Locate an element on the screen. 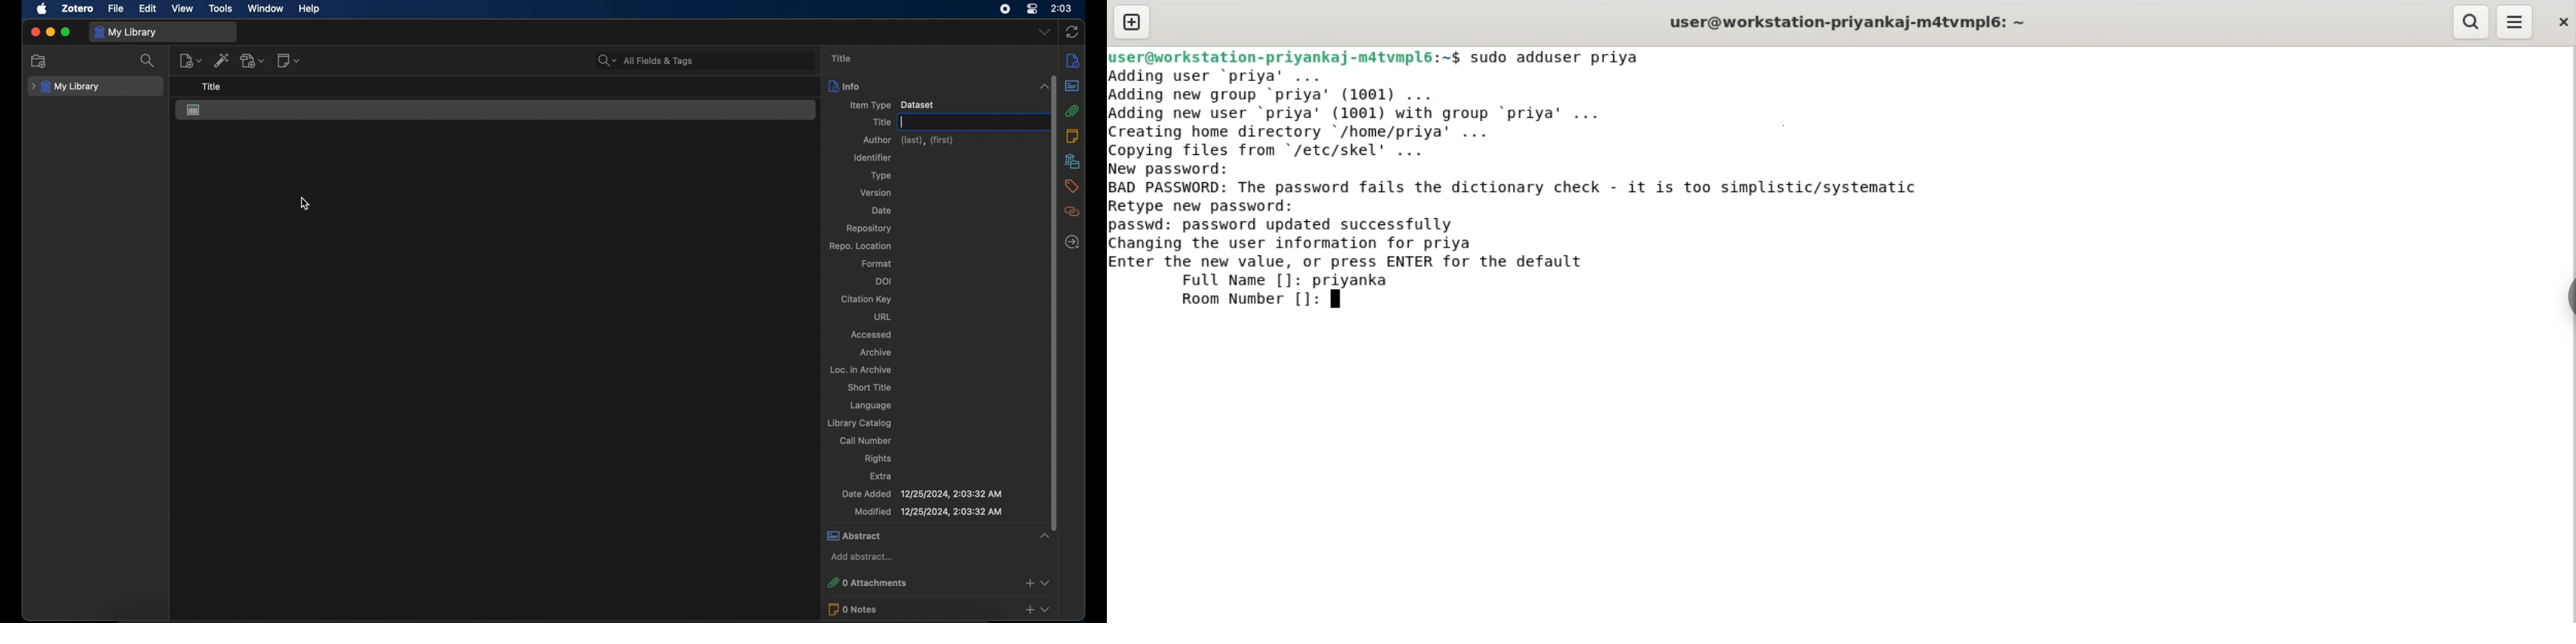 The image size is (2576, 644). file is located at coordinates (115, 9).